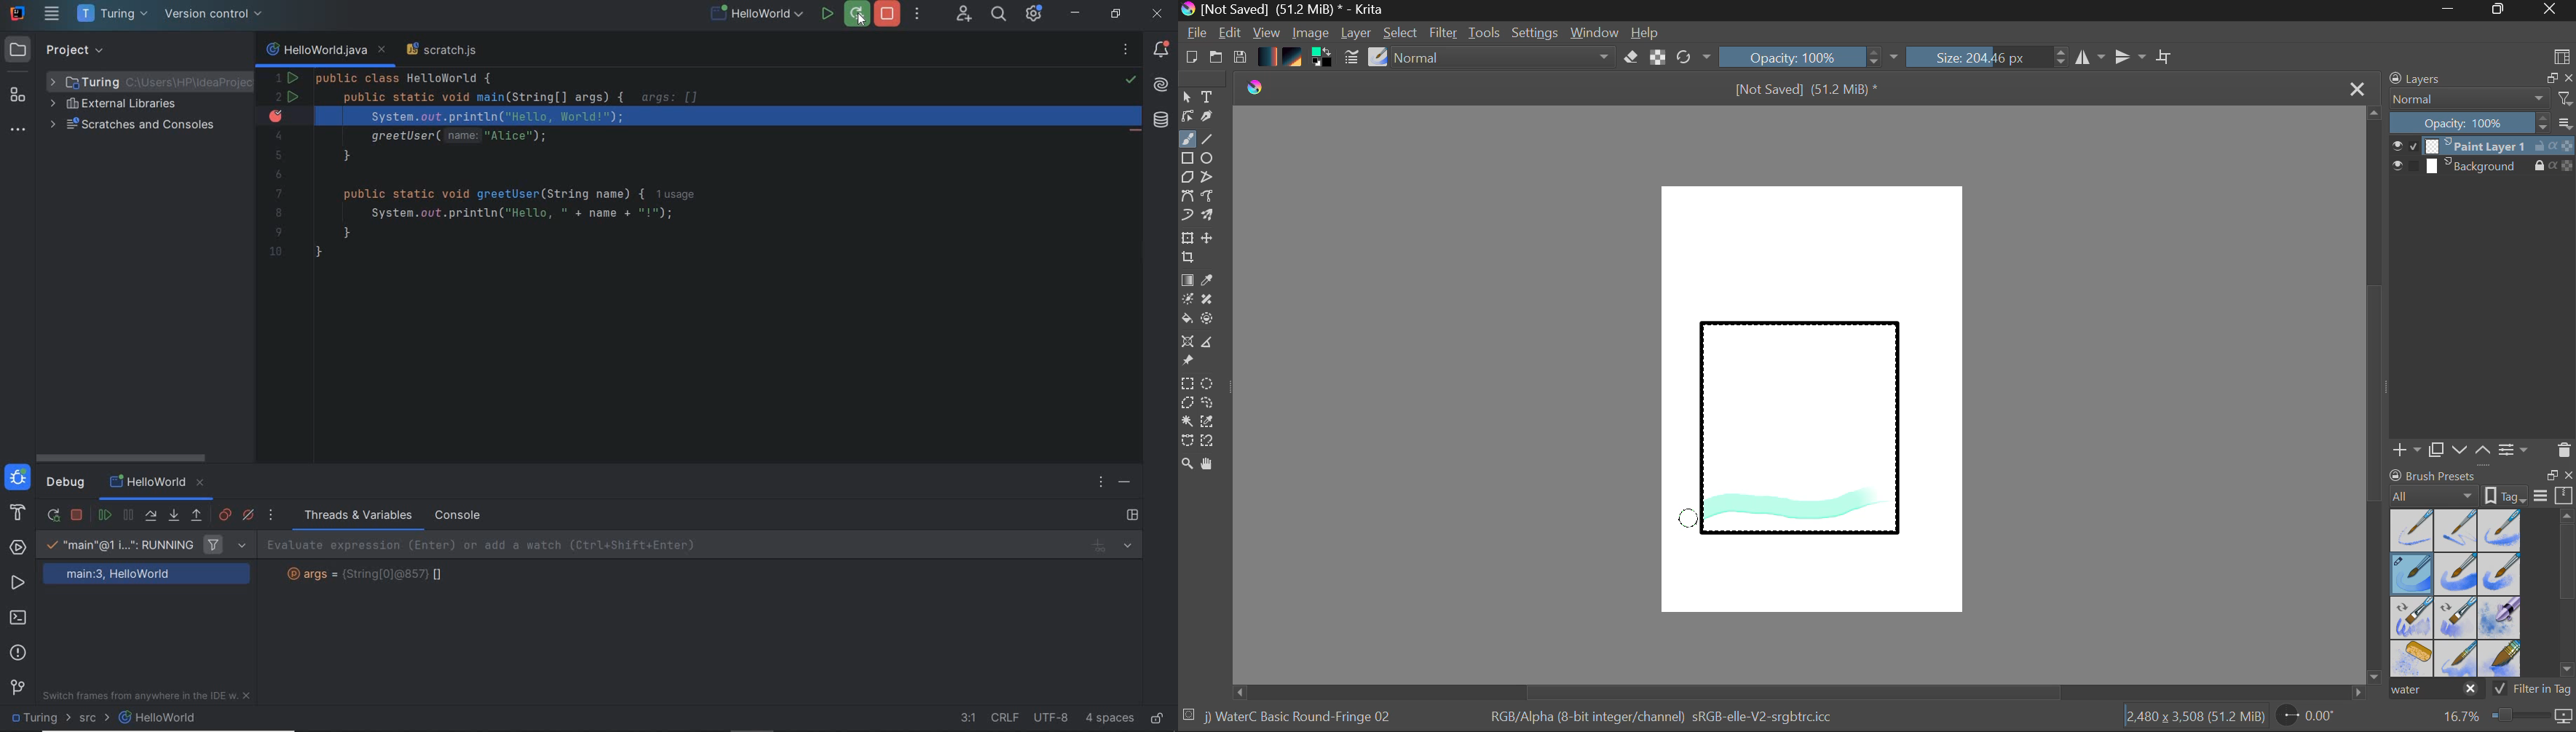 This screenshot has height=756, width=2576. Describe the element at coordinates (2561, 55) in the screenshot. I see `Choose Workspace` at that location.